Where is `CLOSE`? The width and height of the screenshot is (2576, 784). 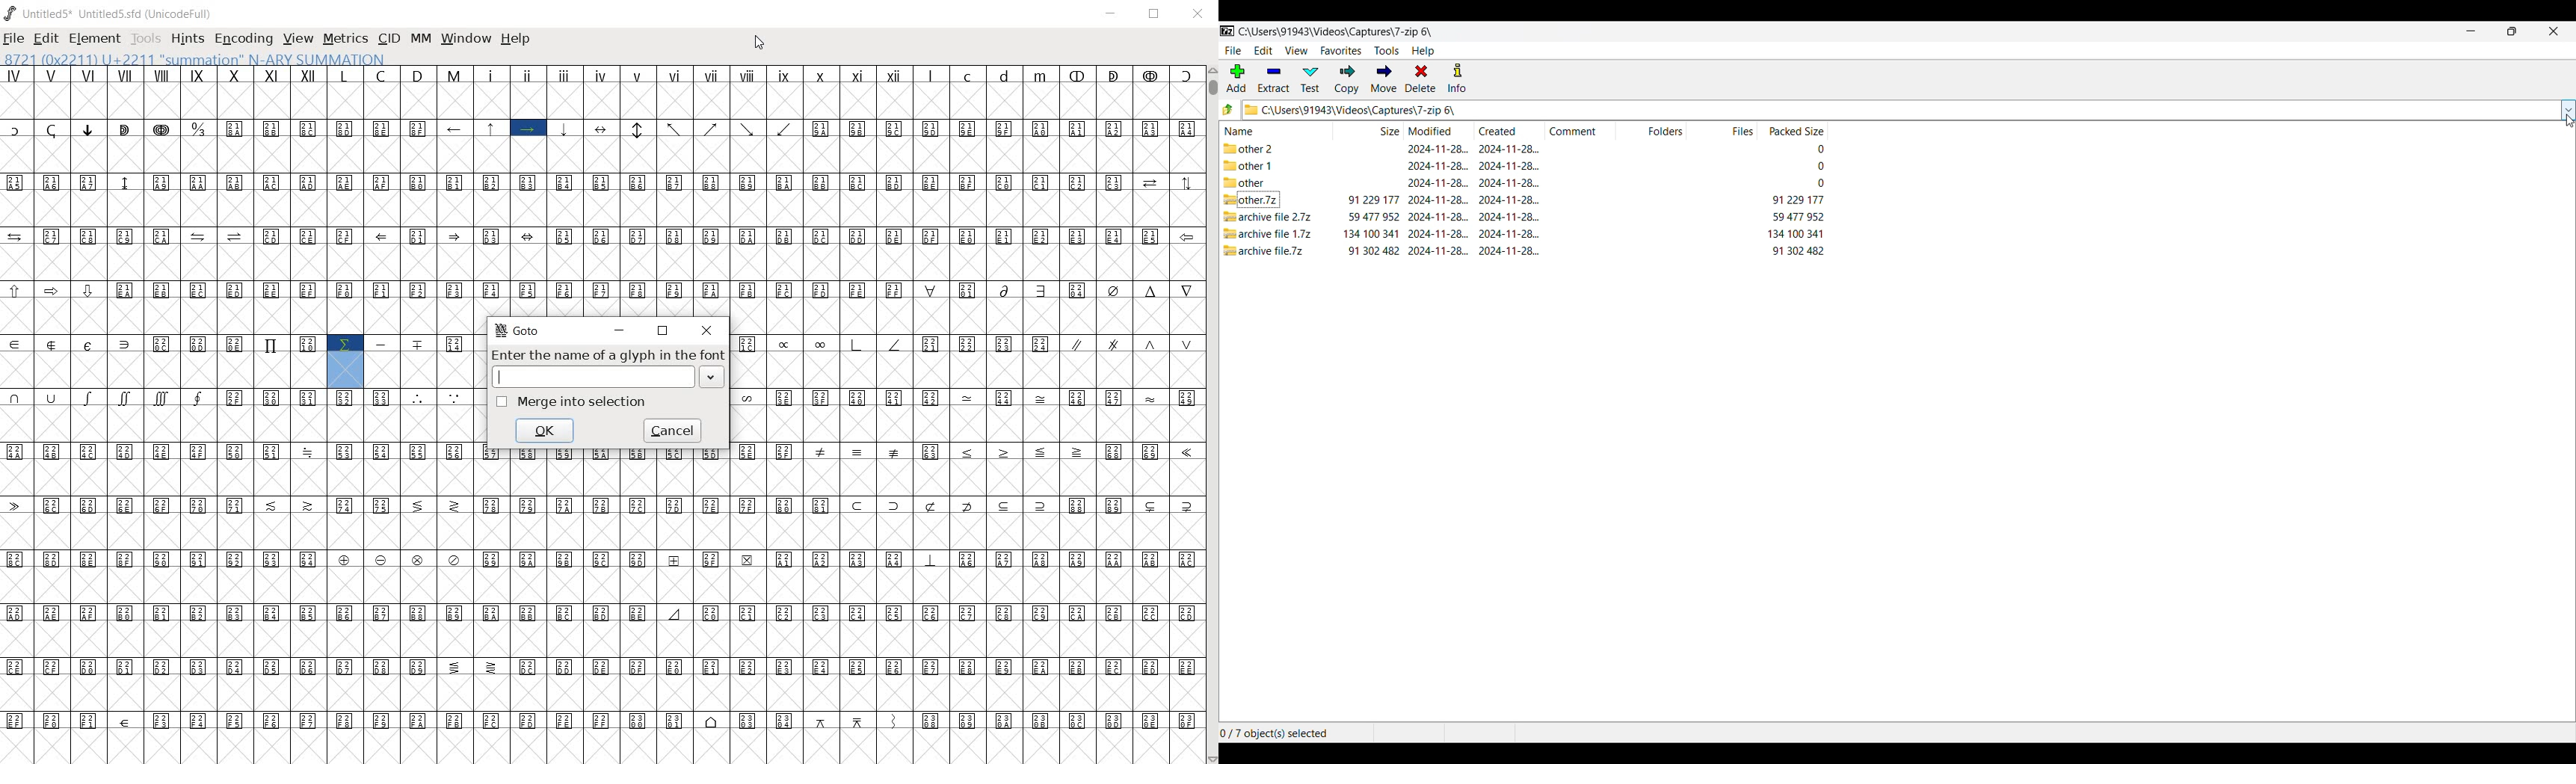
CLOSE is located at coordinates (1198, 16).